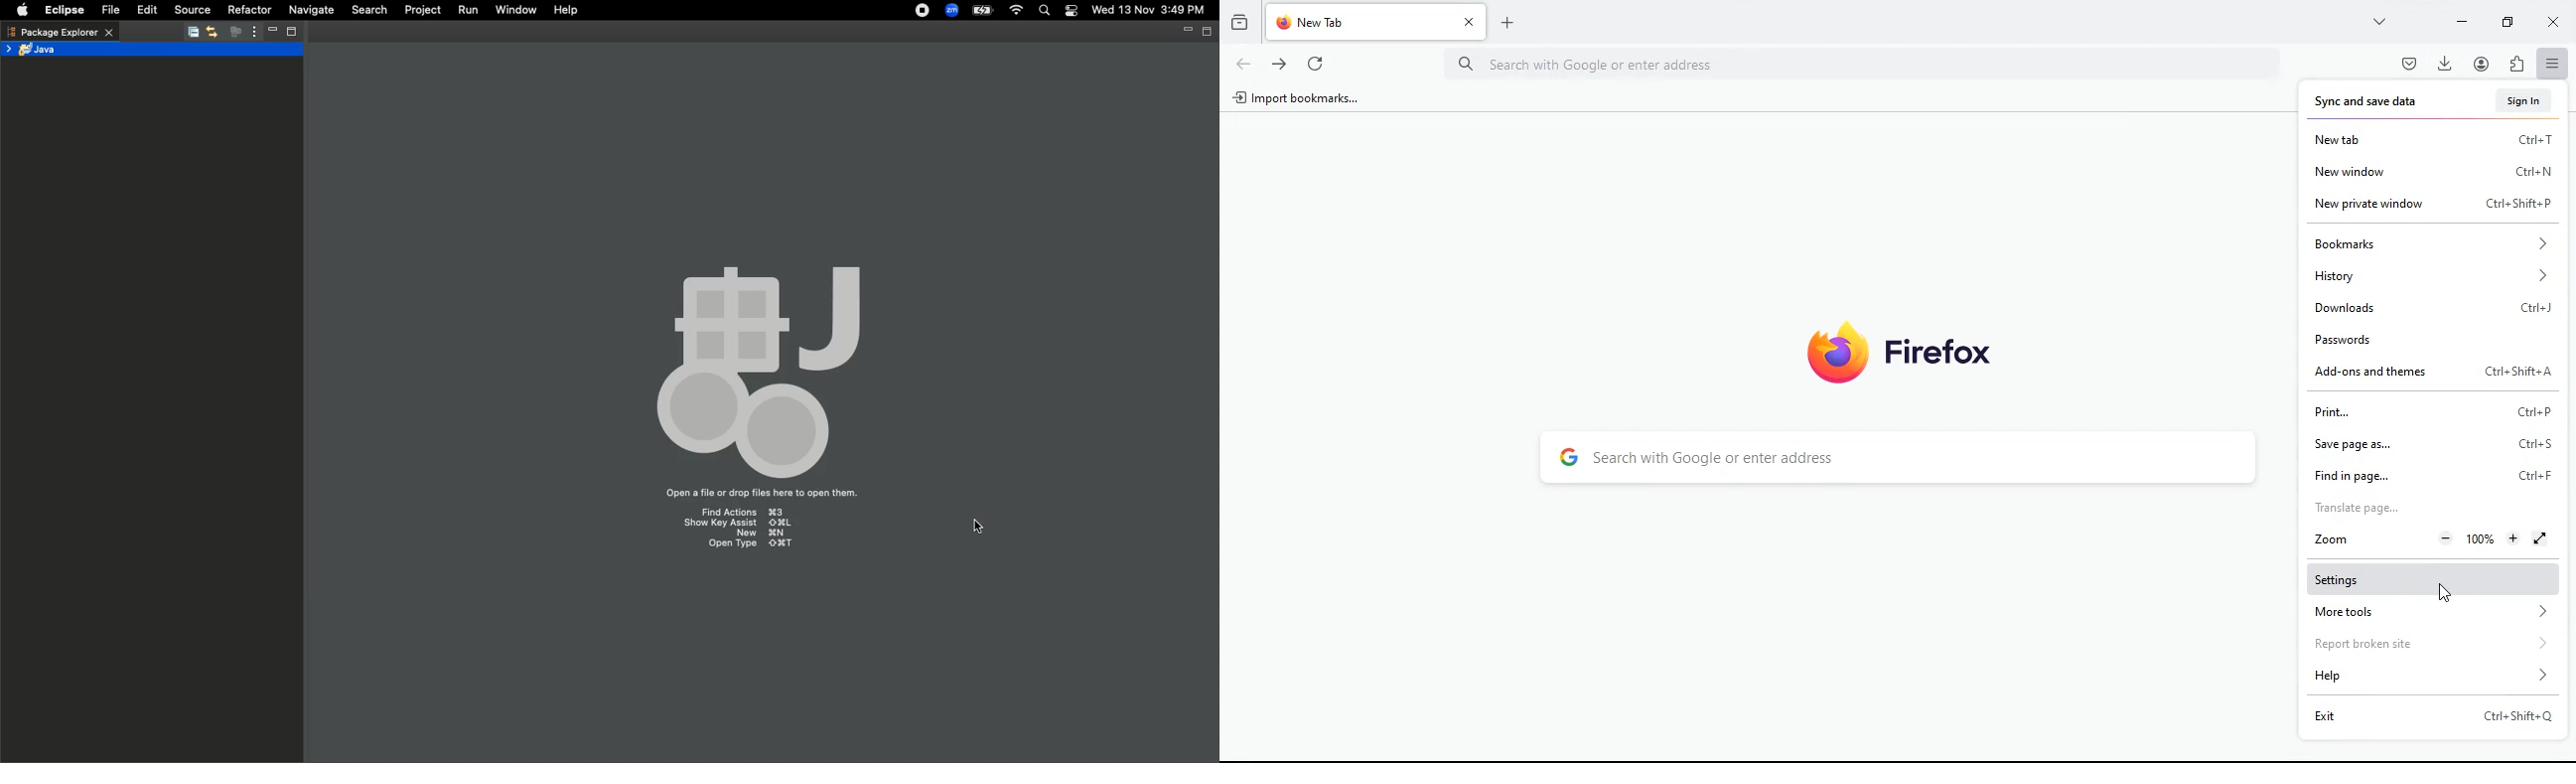  What do you see at coordinates (1242, 21) in the screenshot?
I see `historic` at bounding box center [1242, 21].